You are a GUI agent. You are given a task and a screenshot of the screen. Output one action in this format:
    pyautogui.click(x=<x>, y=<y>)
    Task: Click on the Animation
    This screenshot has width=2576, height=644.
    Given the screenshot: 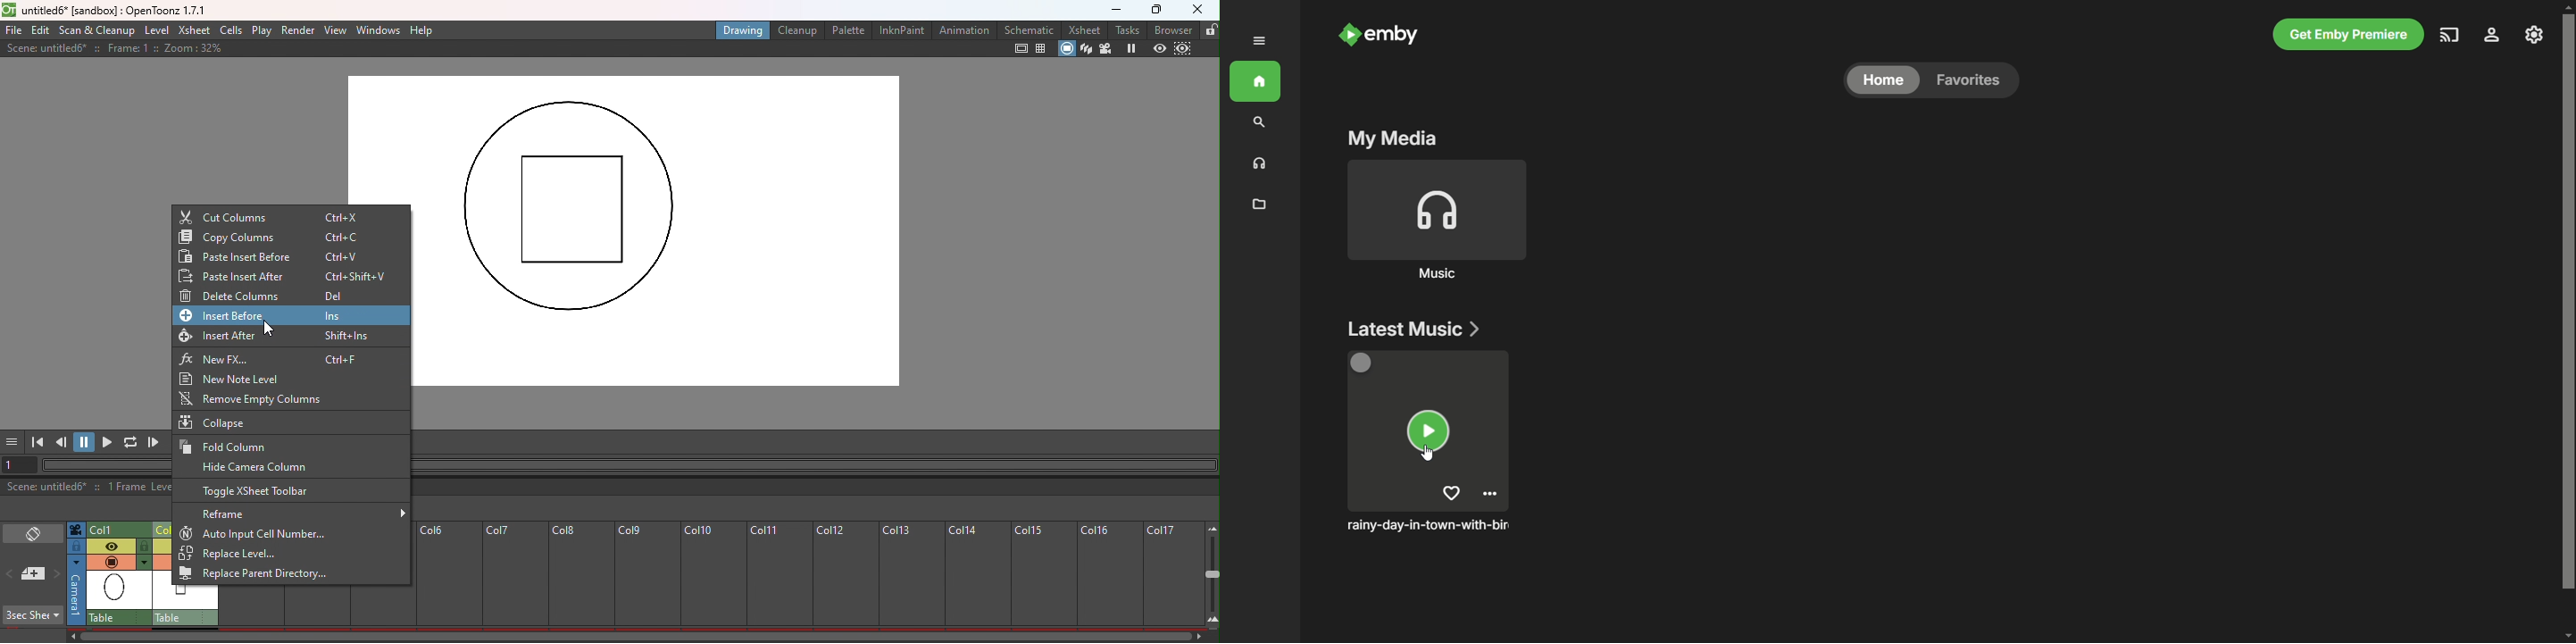 What is the action you would take?
    pyautogui.click(x=963, y=29)
    